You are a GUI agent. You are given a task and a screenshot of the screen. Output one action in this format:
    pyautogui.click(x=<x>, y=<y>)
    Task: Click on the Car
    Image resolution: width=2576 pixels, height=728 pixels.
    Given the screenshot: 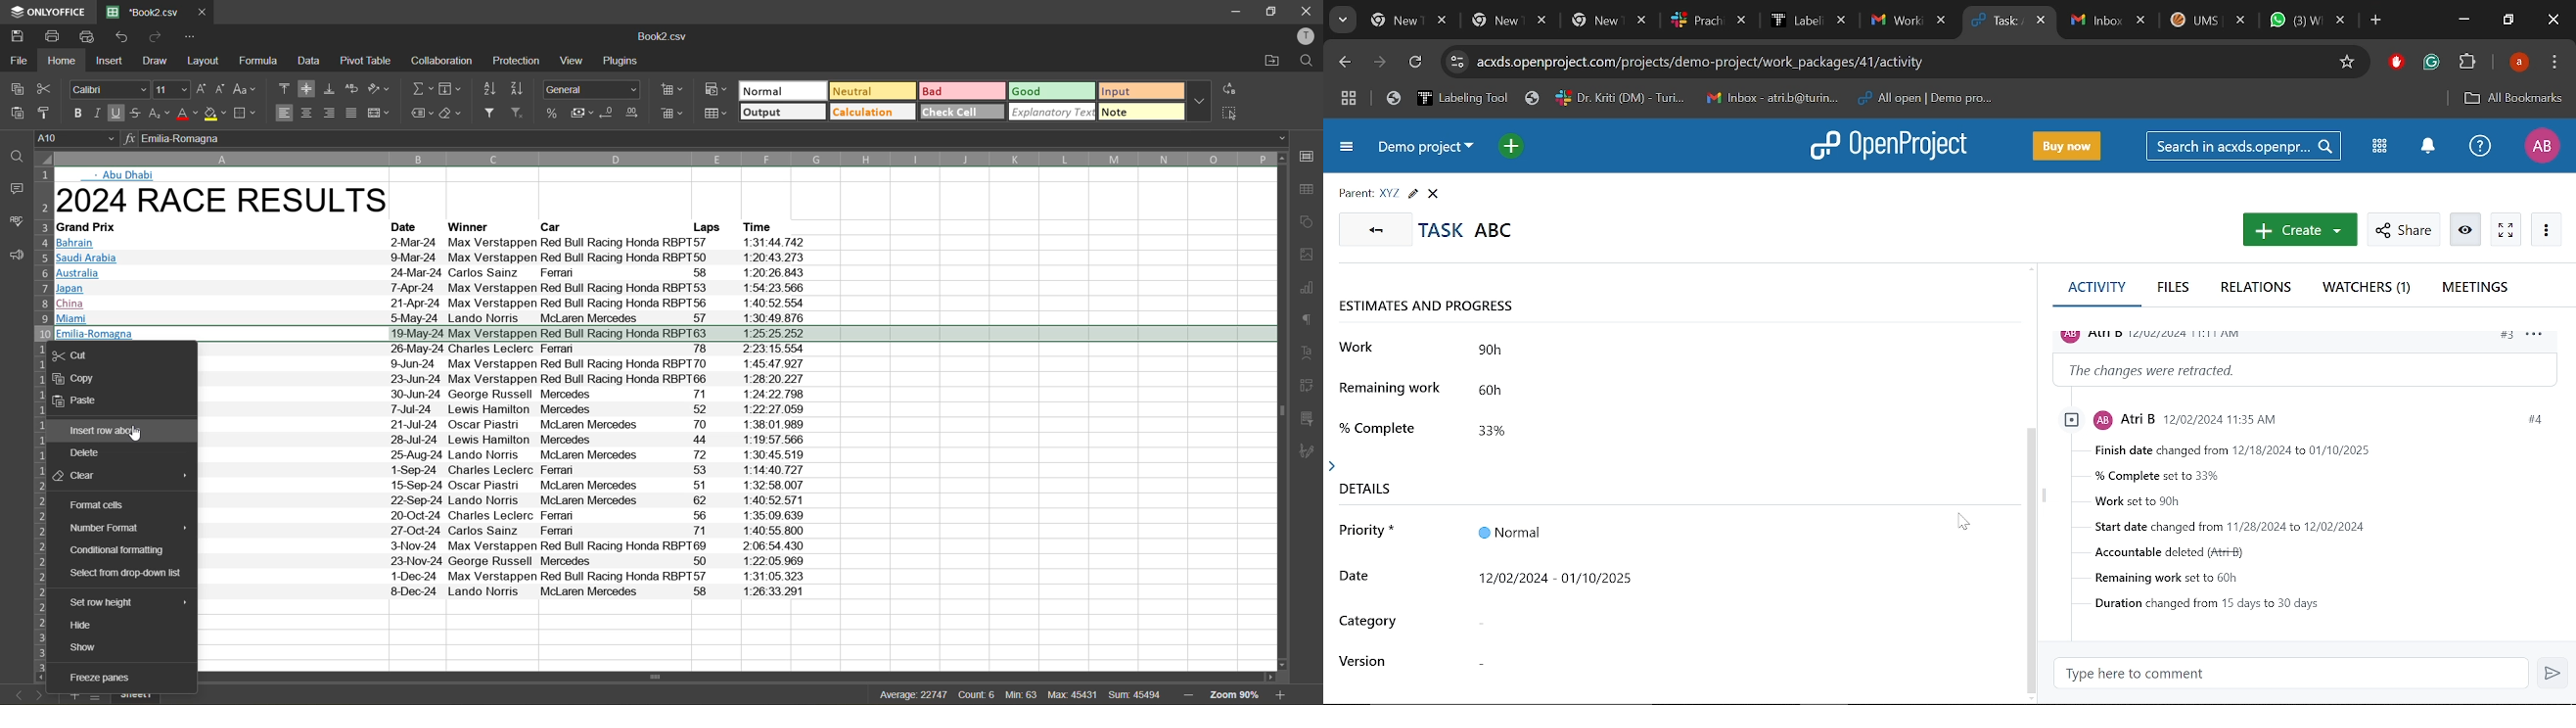 What is the action you would take?
    pyautogui.click(x=556, y=226)
    